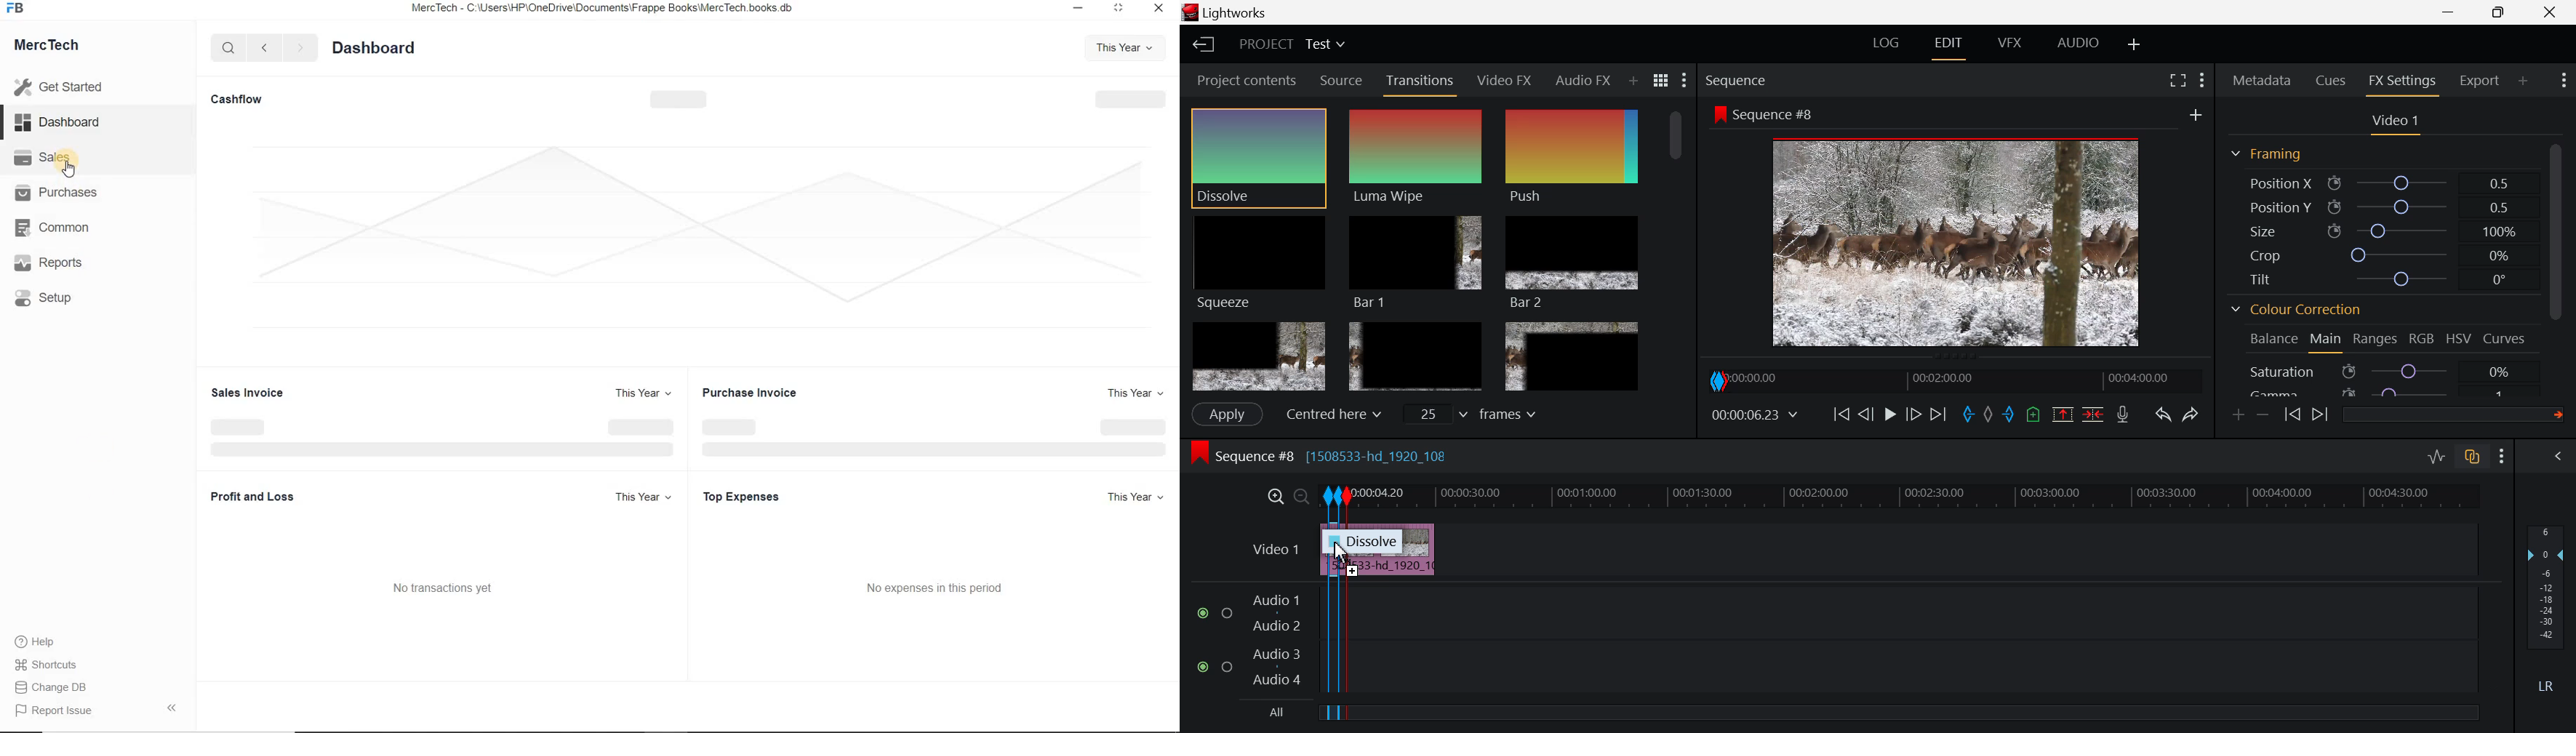  I want to click on Cashflow, so click(244, 99).